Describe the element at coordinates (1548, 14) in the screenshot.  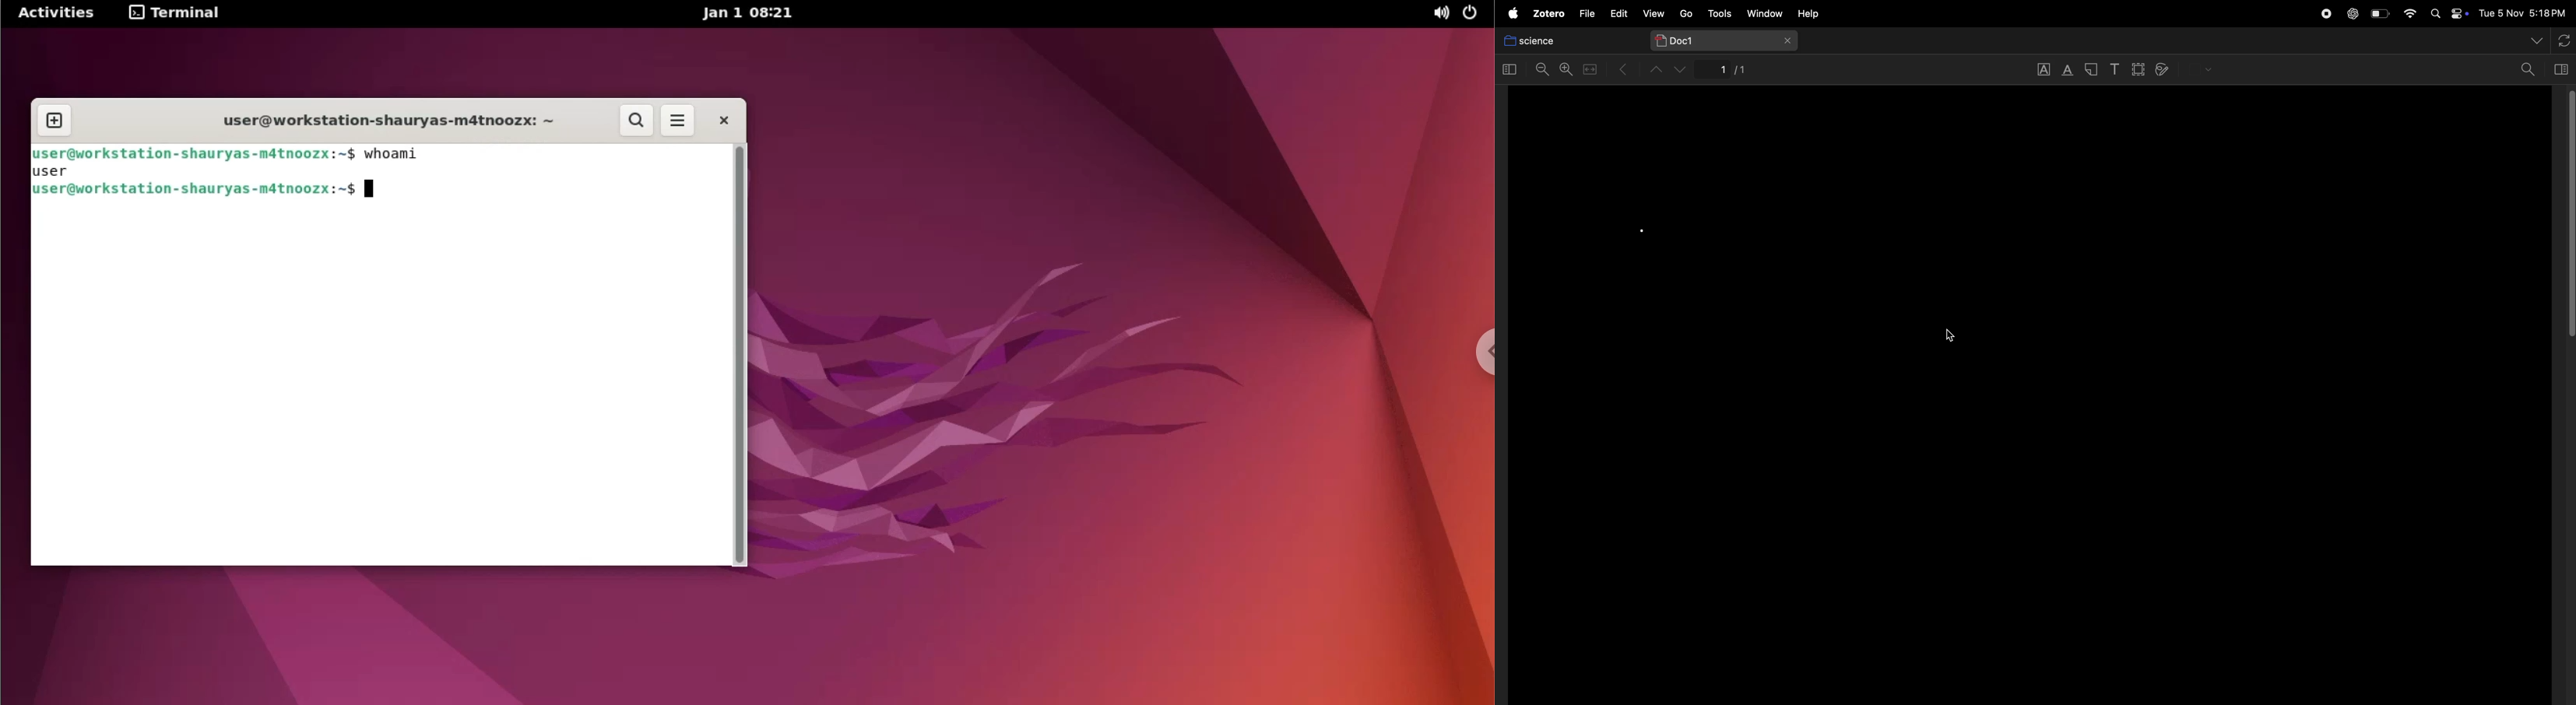
I see `zotero` at that location.